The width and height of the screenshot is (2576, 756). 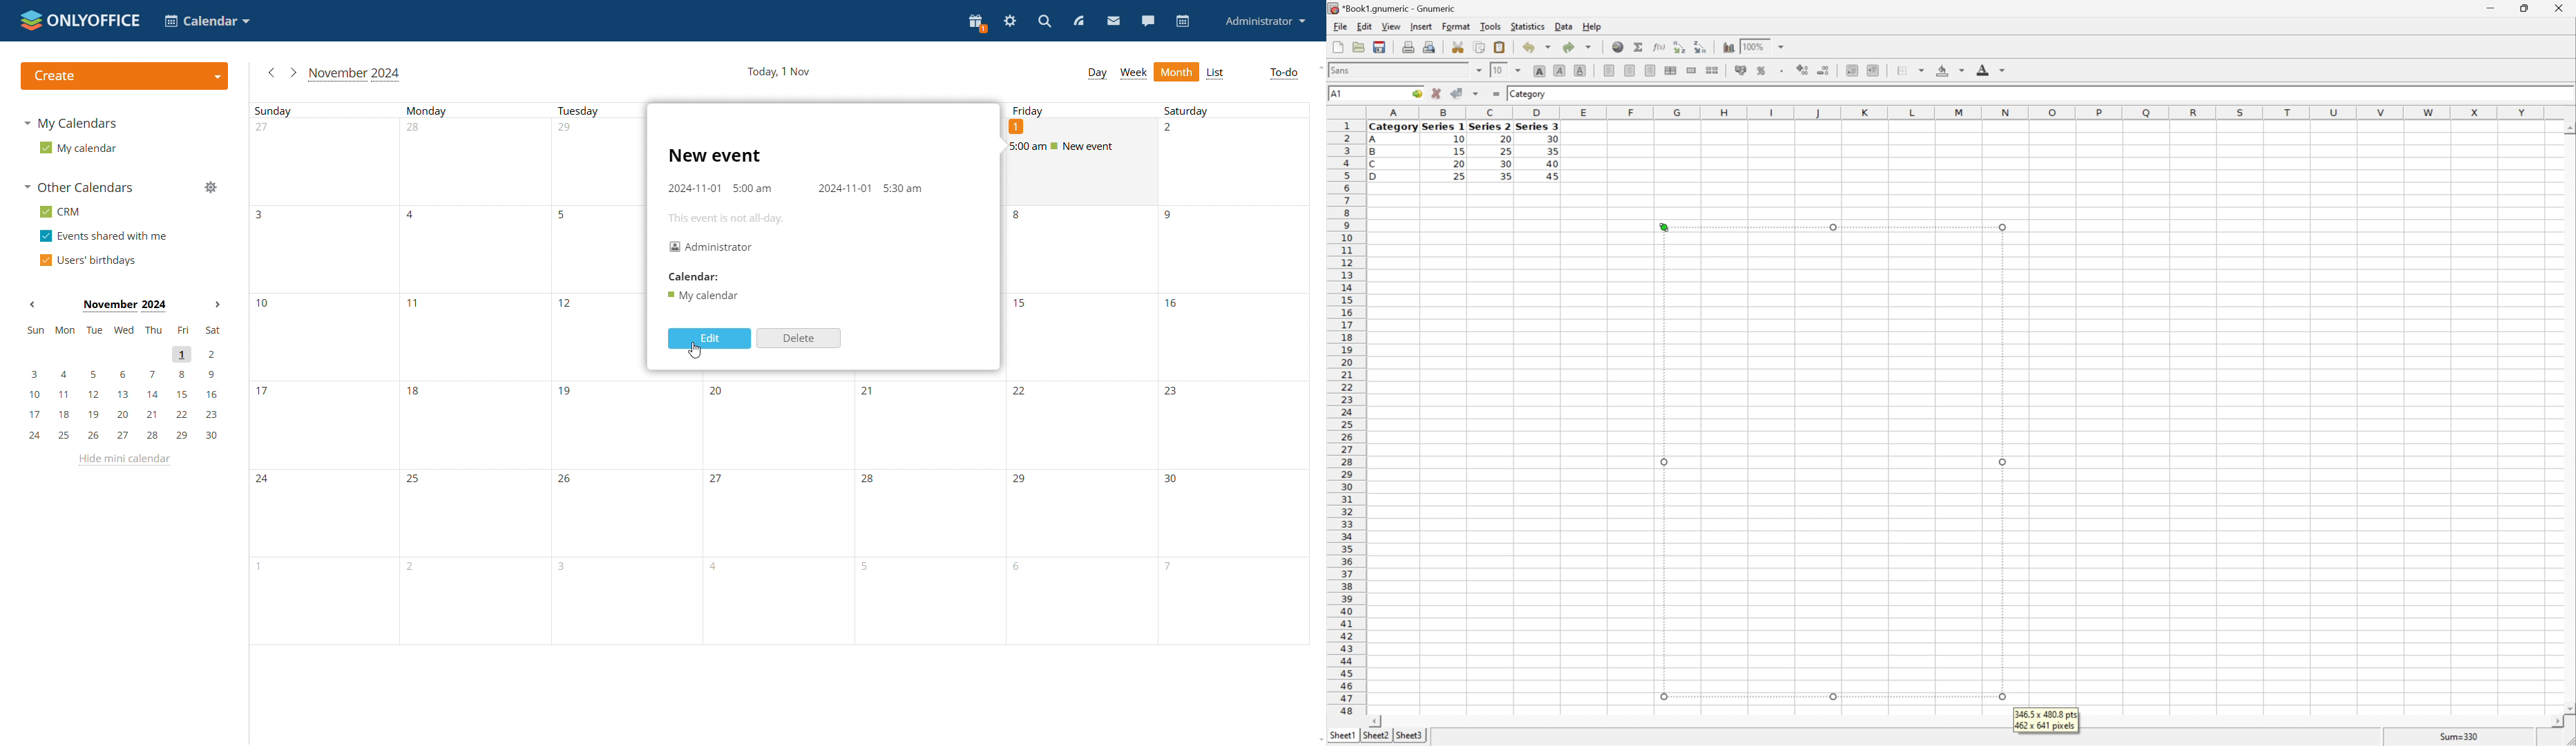 I want to click on selected area, so click(x=1834, y=462).